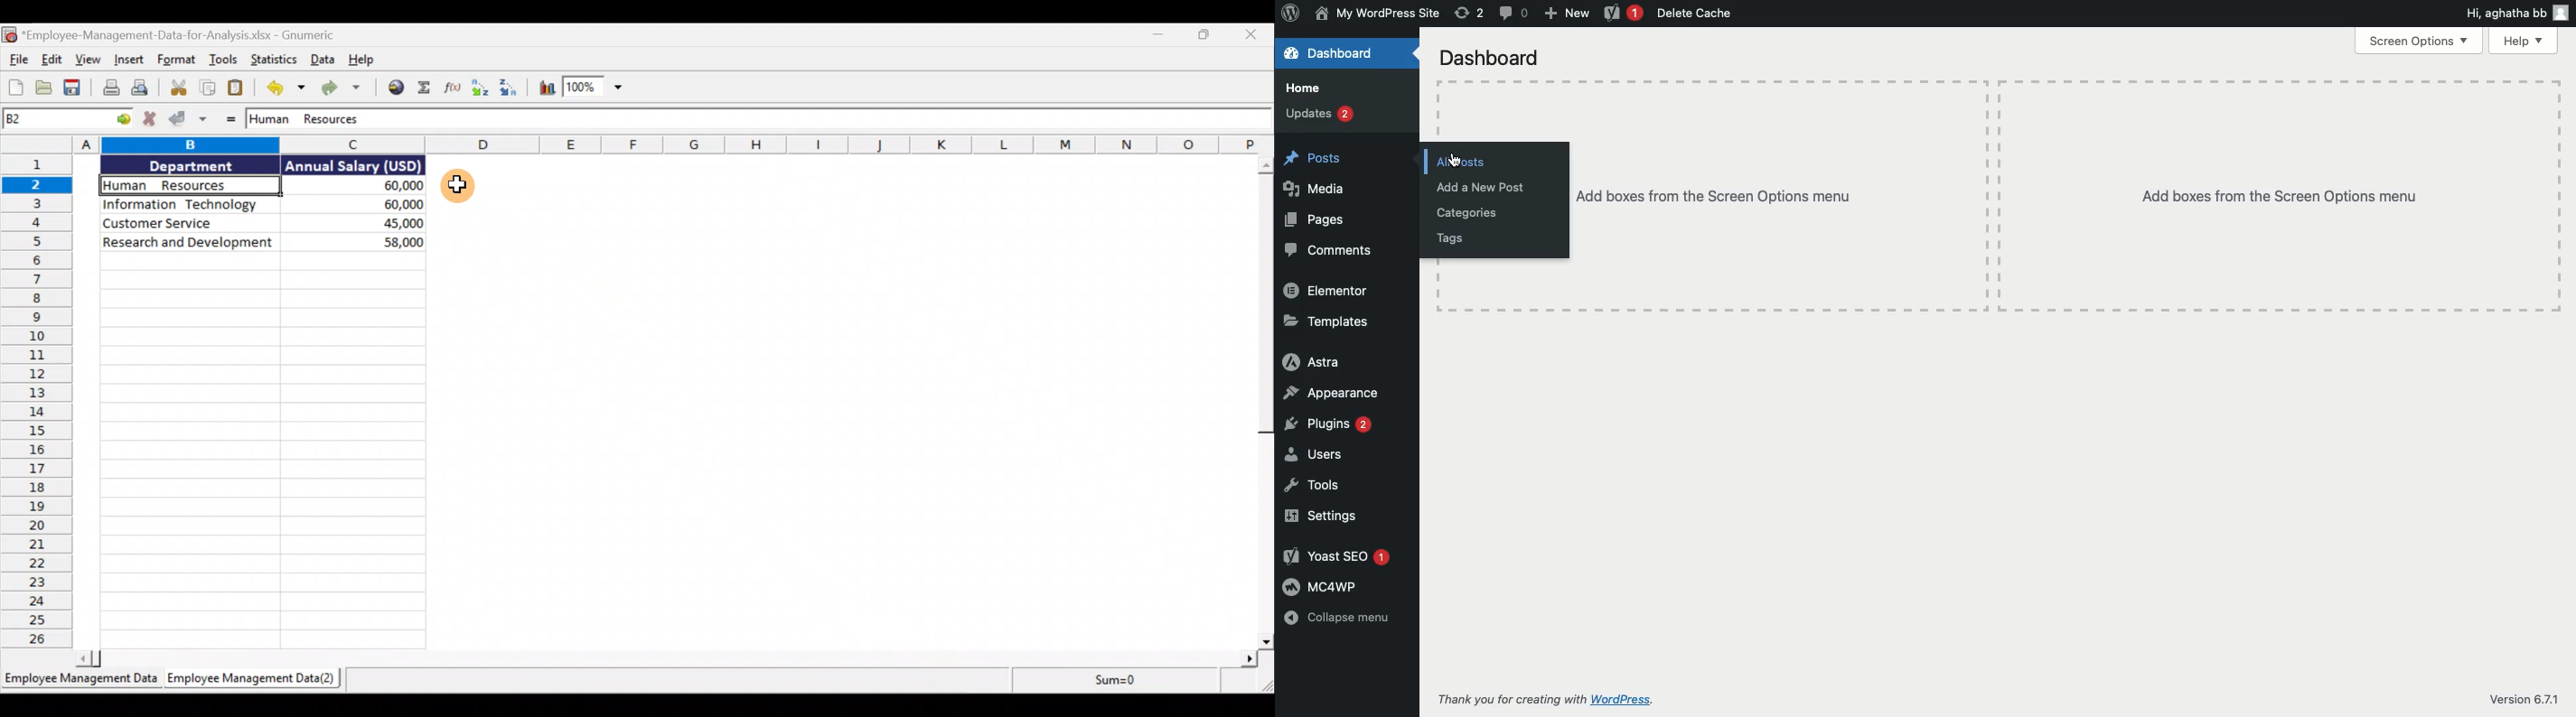 Image resolution: width=2576 pixels, height=728 pixels. Describe the element at coordinates (1513, 12) in the screenshot. I see `Comment` at that location.